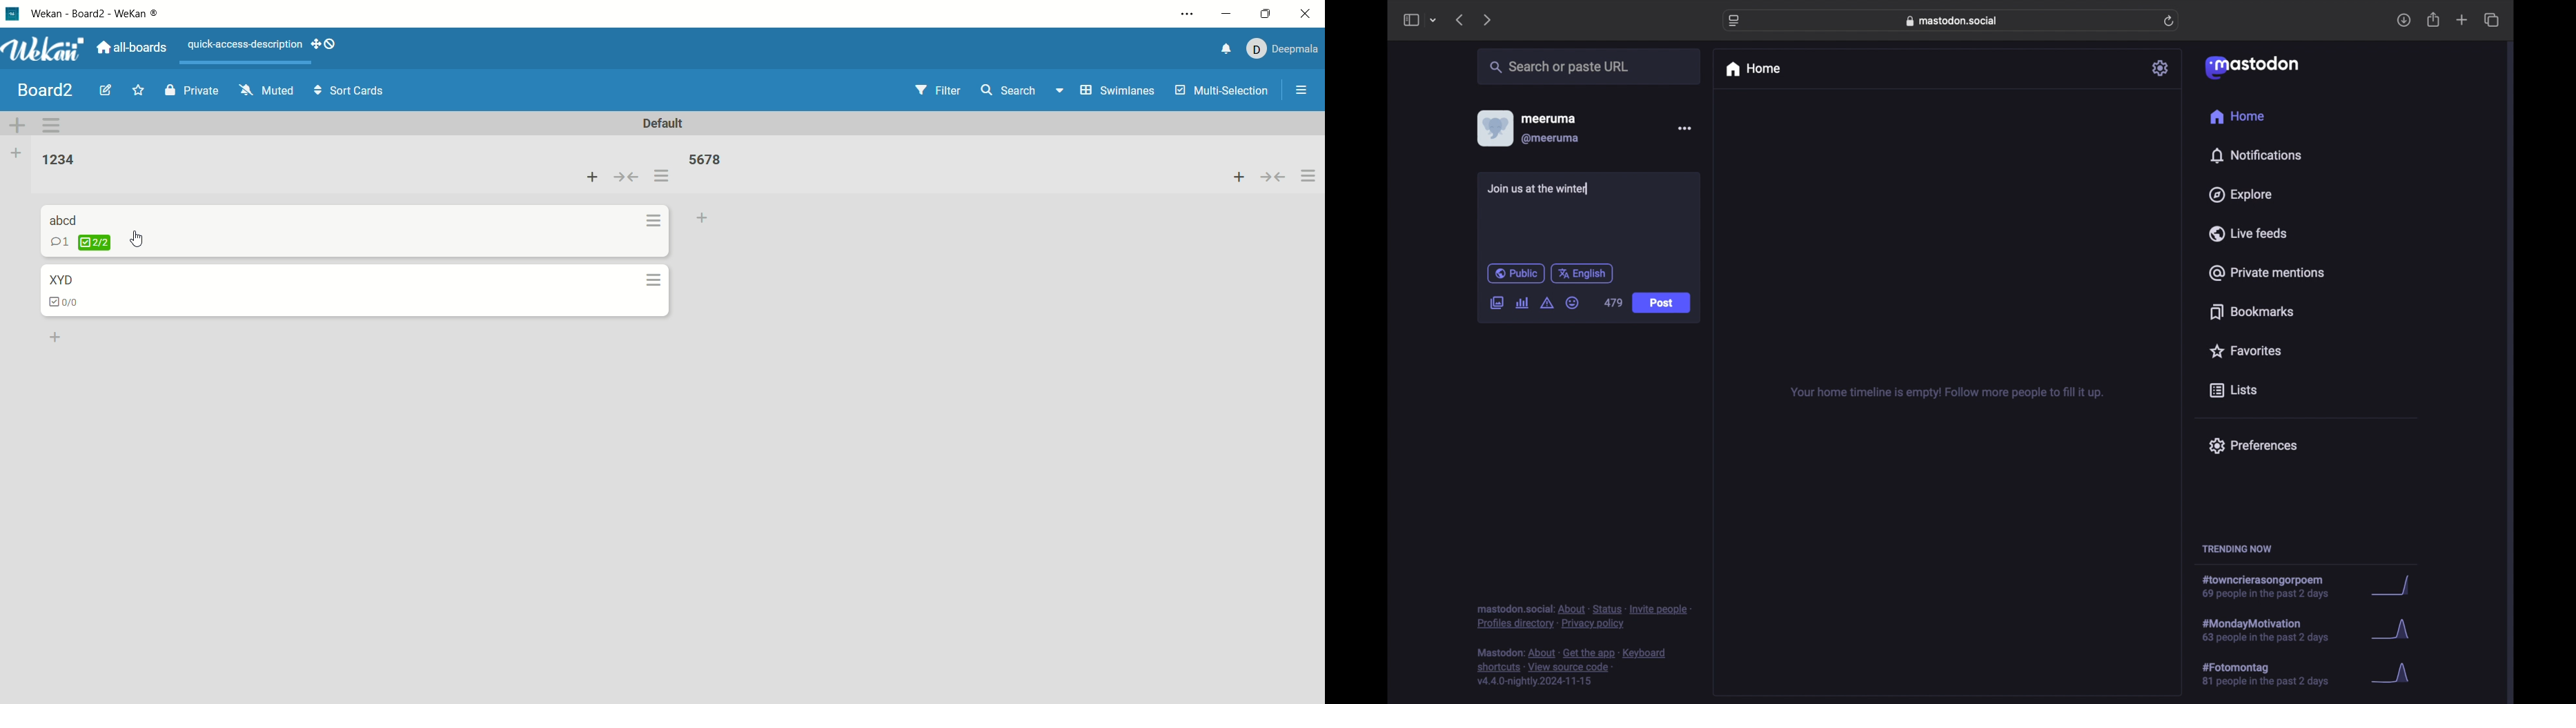  I want to click on web address, so click(1954, 20).